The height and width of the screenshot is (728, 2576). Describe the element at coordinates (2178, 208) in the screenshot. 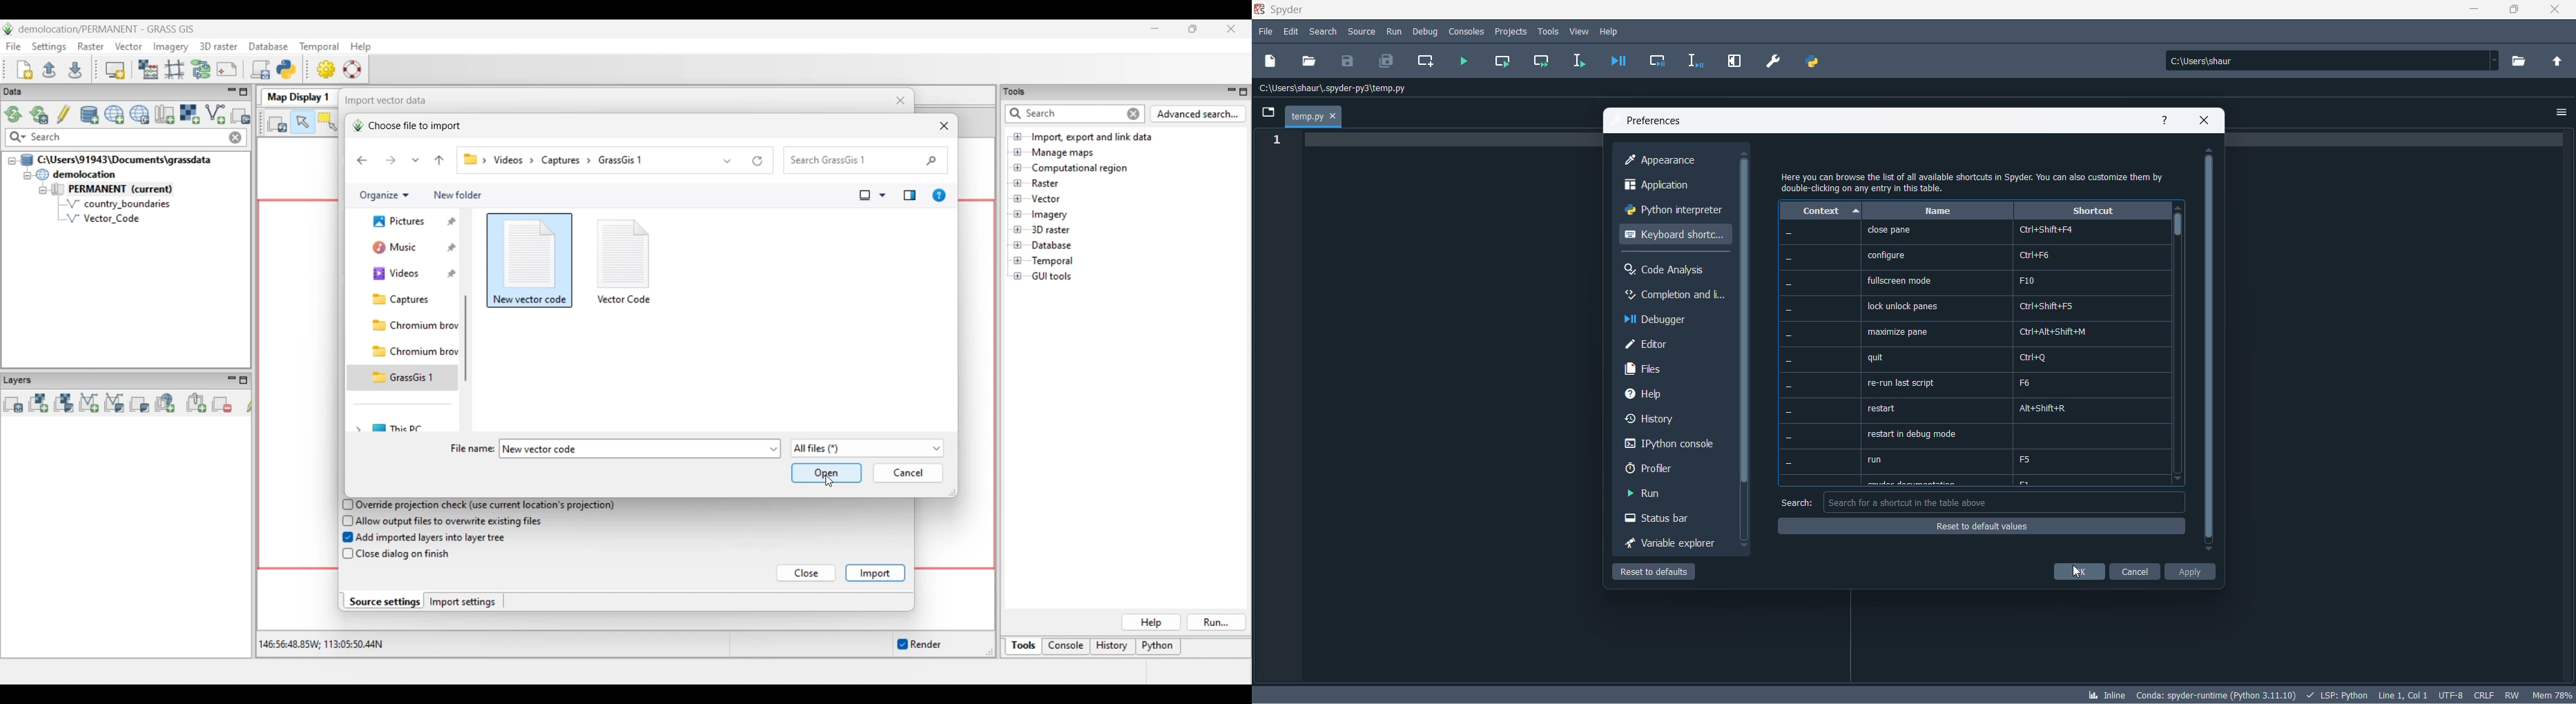

I see `move up` at that location.